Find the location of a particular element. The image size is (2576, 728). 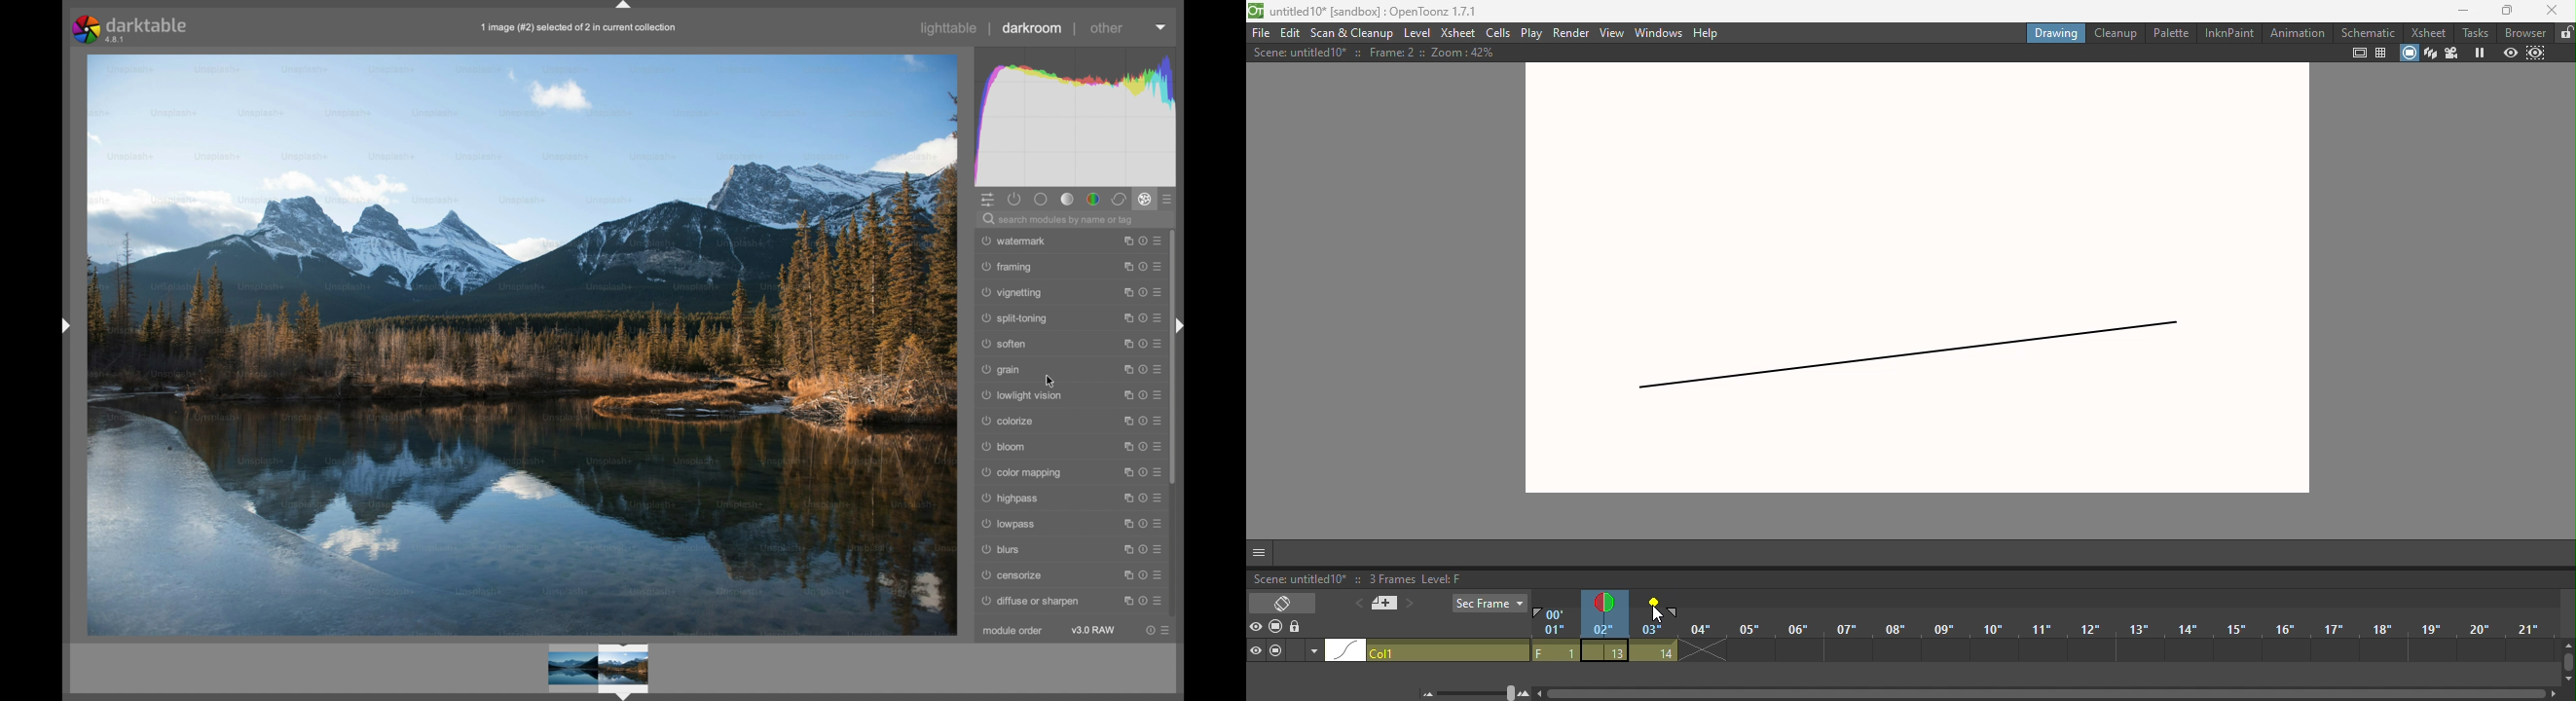

reset parameters is located at coordinates (1143, 369).